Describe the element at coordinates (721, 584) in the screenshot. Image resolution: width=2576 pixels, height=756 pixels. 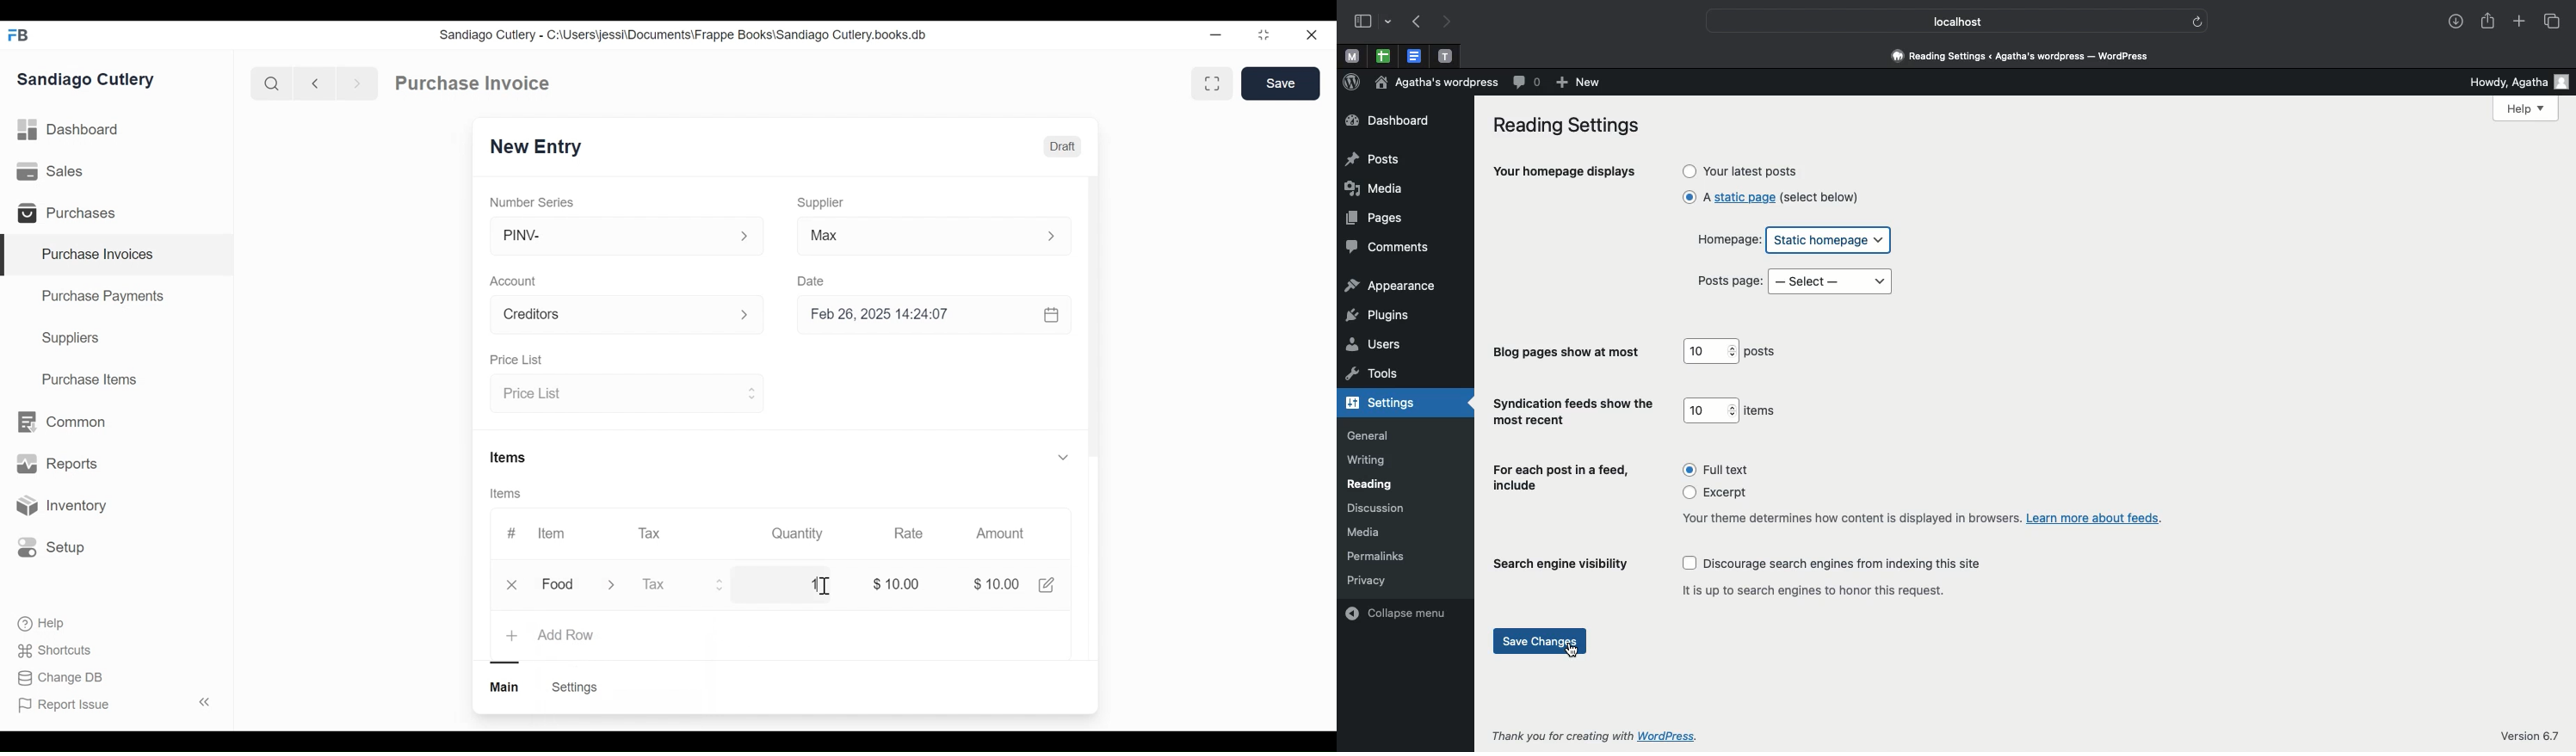
I see `Expand` at that location.